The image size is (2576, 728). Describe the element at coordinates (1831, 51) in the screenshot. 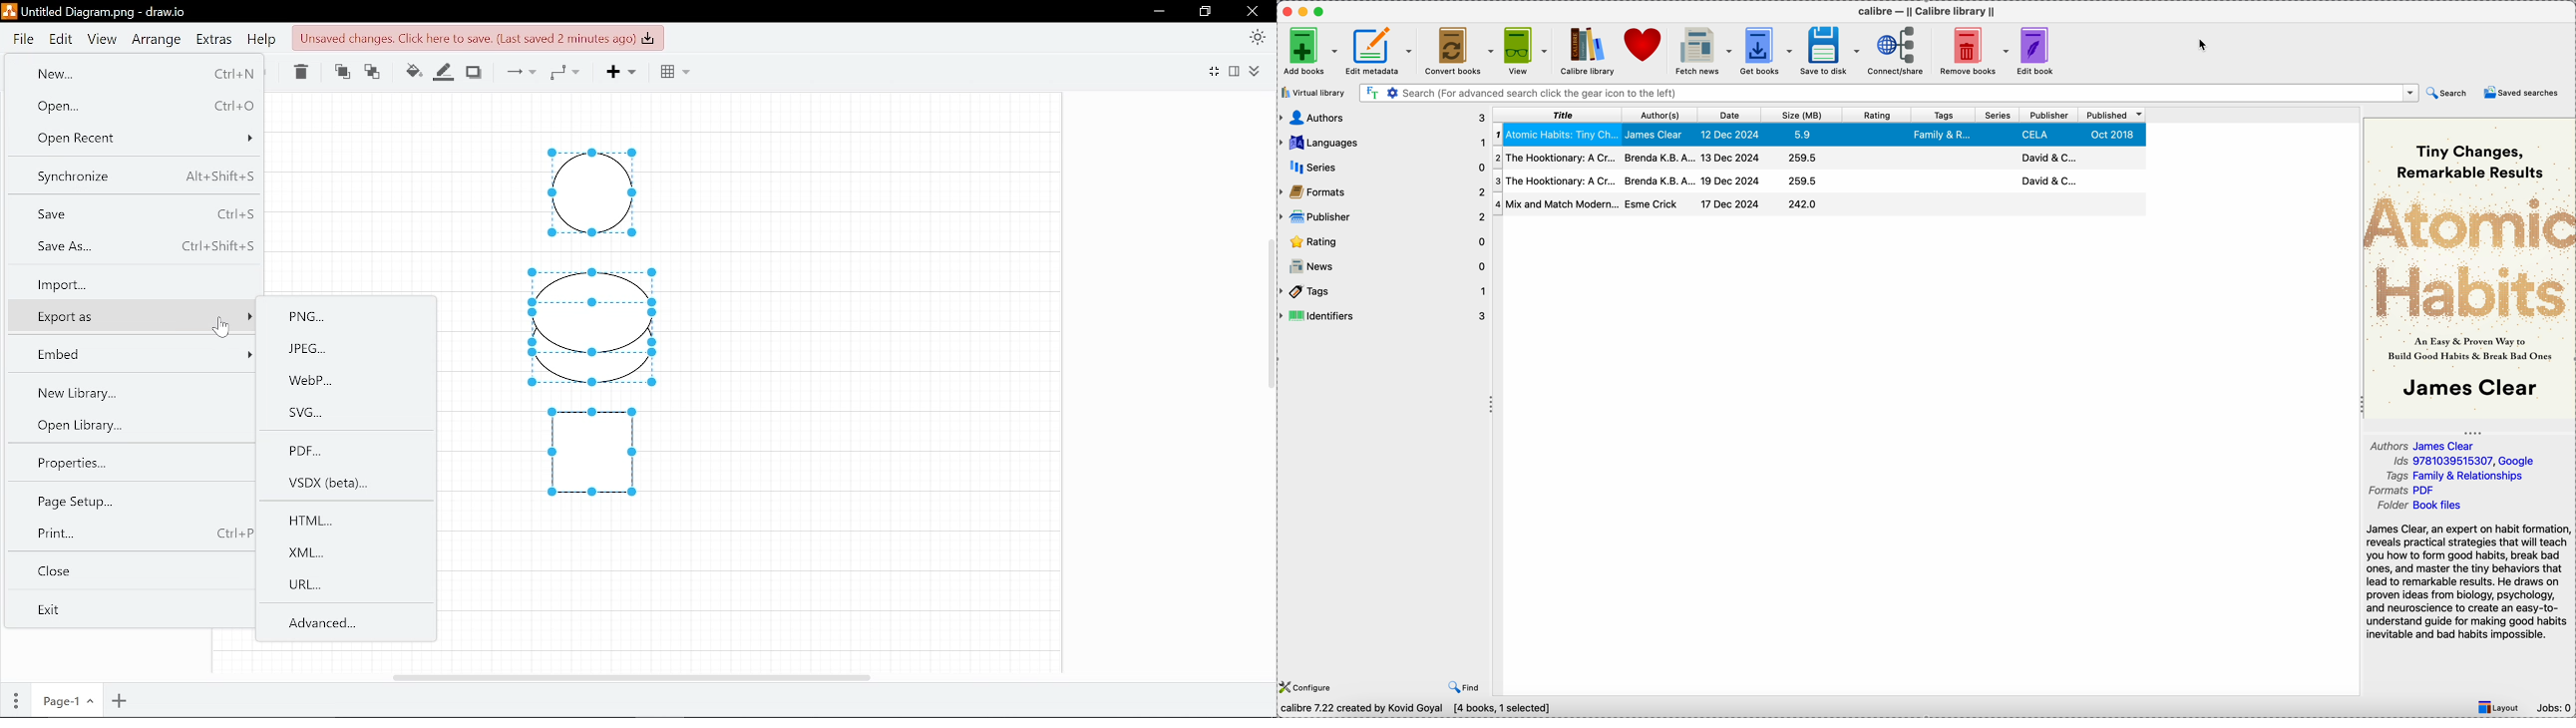

I see `save to disk` at that location.